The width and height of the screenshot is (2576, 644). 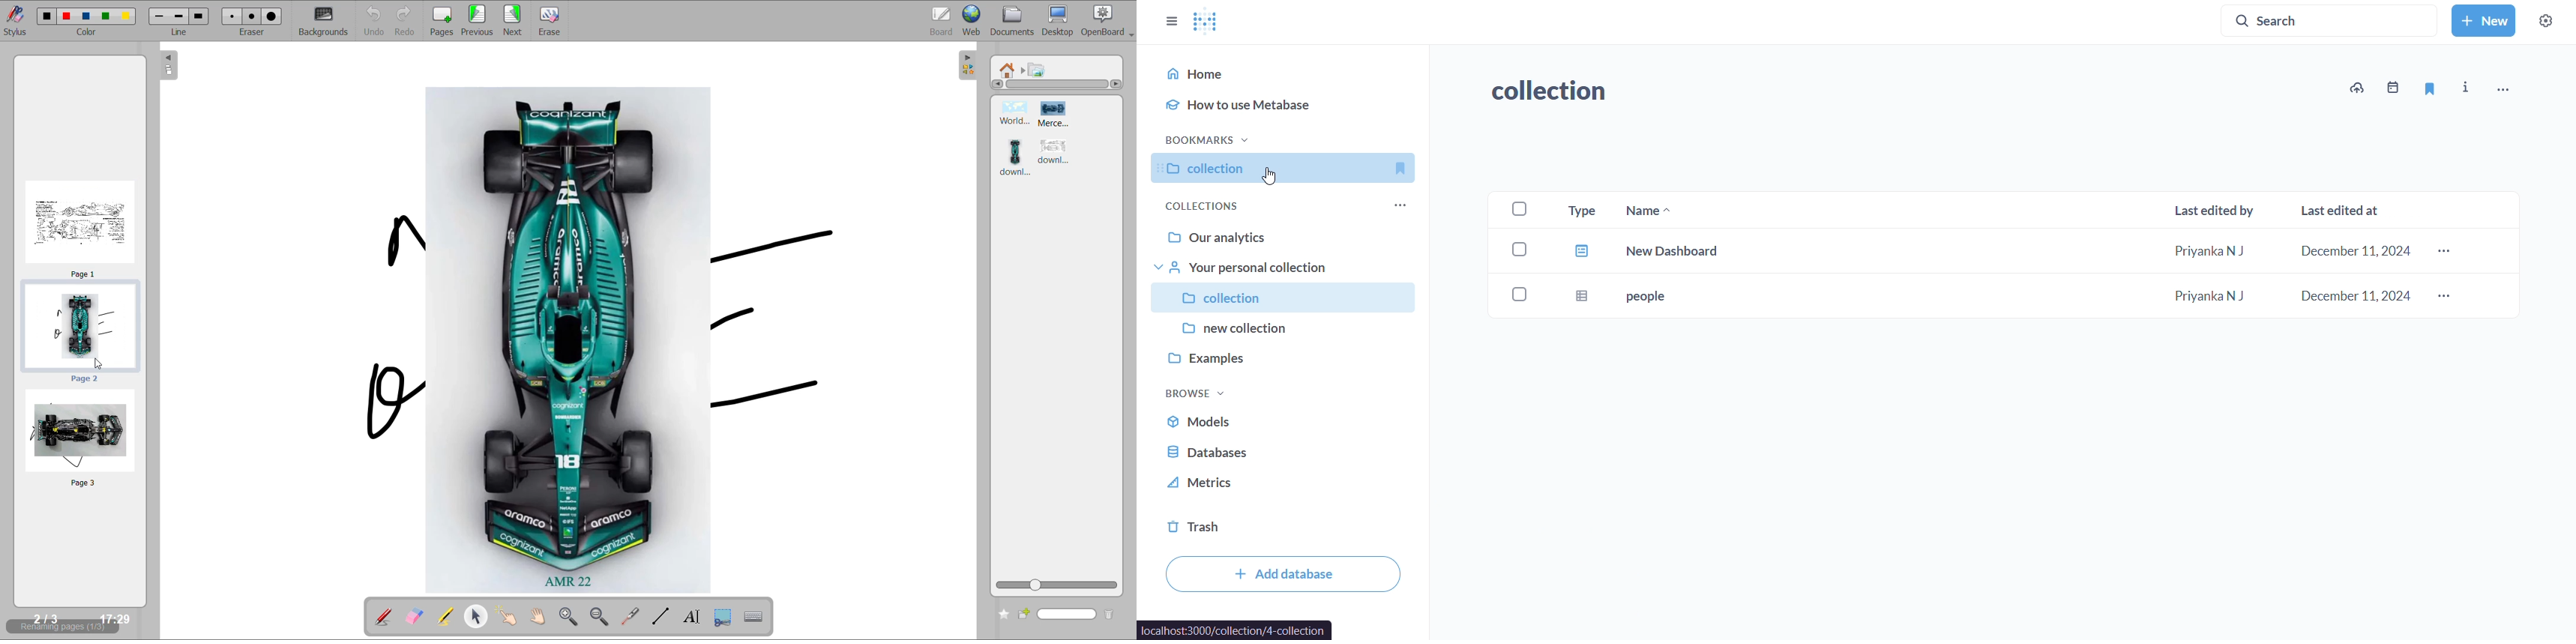 What do you see at coordinates (106, 15) in the screenshot?
I see `color 4` at bounding box center [106, 15].